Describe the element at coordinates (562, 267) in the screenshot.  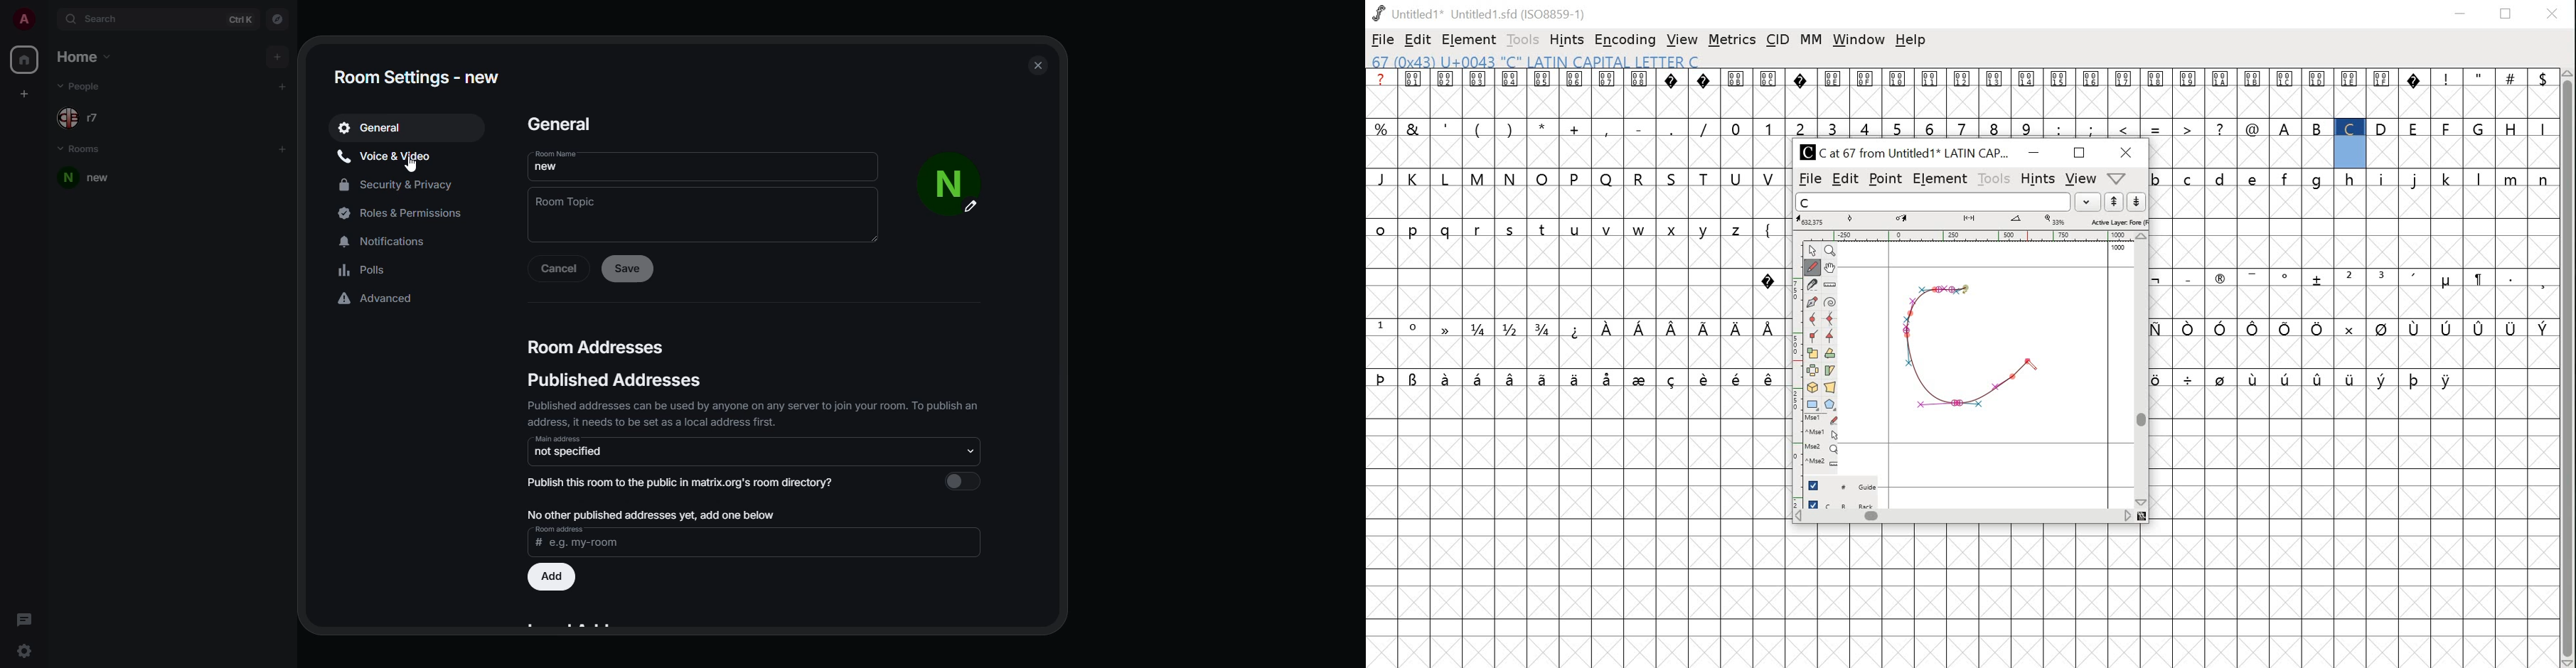
I see `cancel` at that location.